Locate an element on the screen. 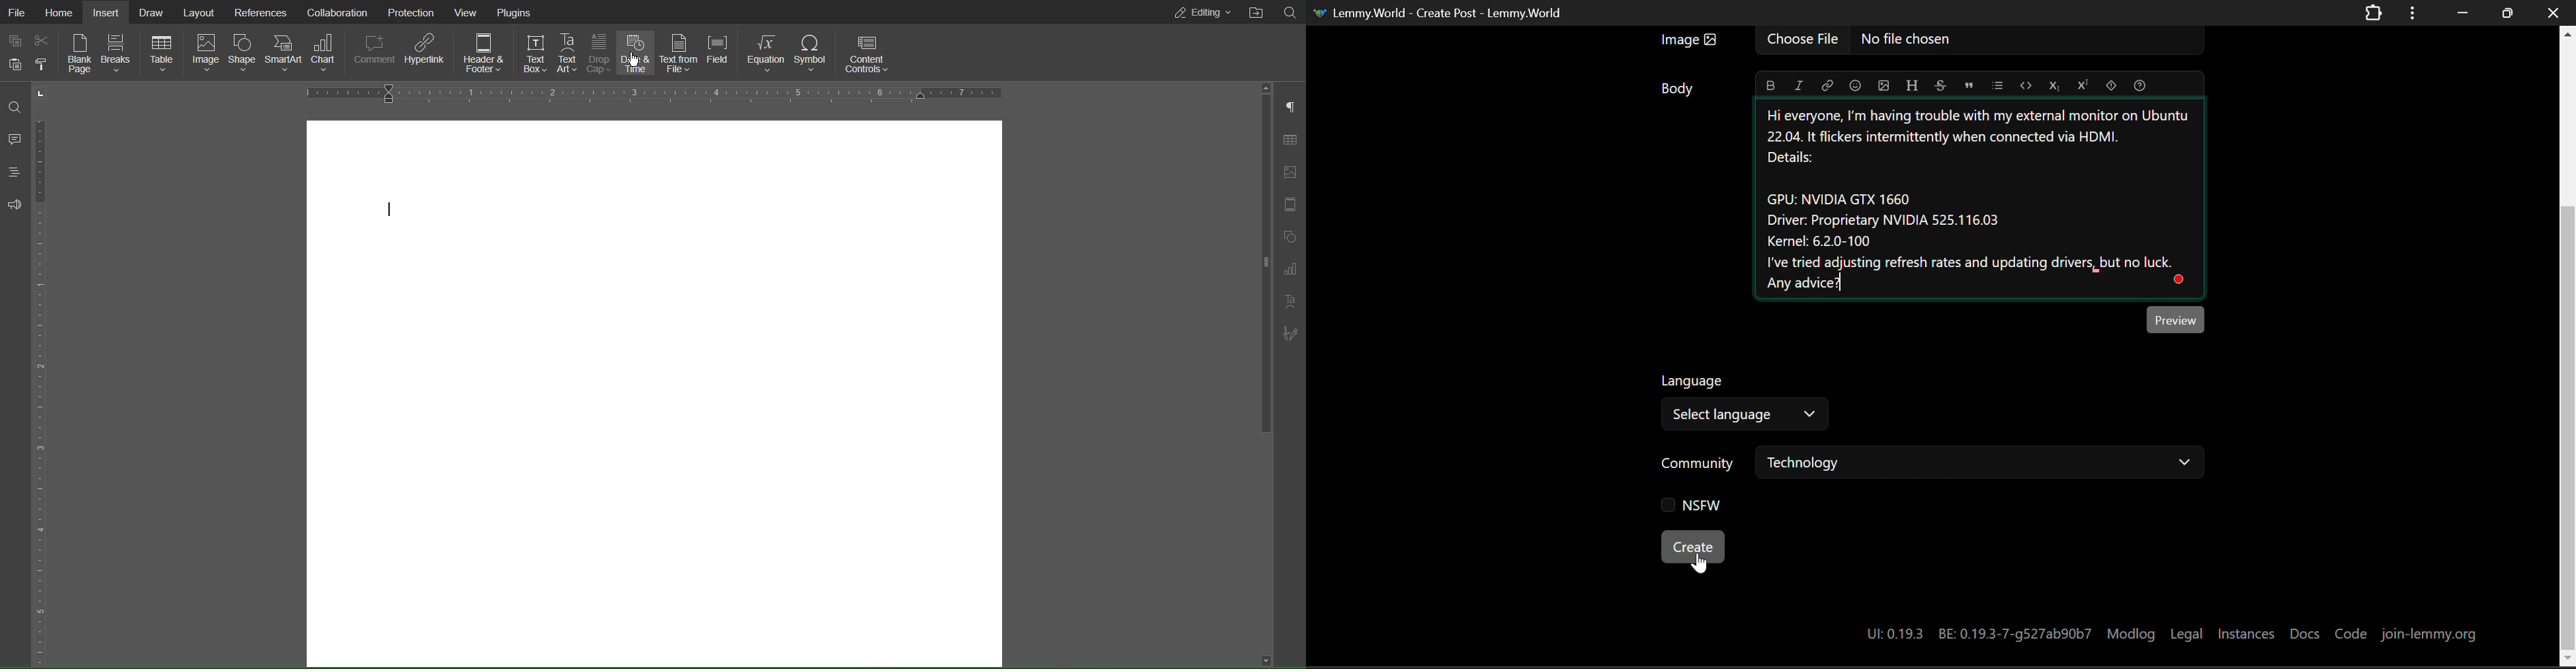 The image size is (2576, 672). Paragraph Settings is located at coordinates (1290, 108).